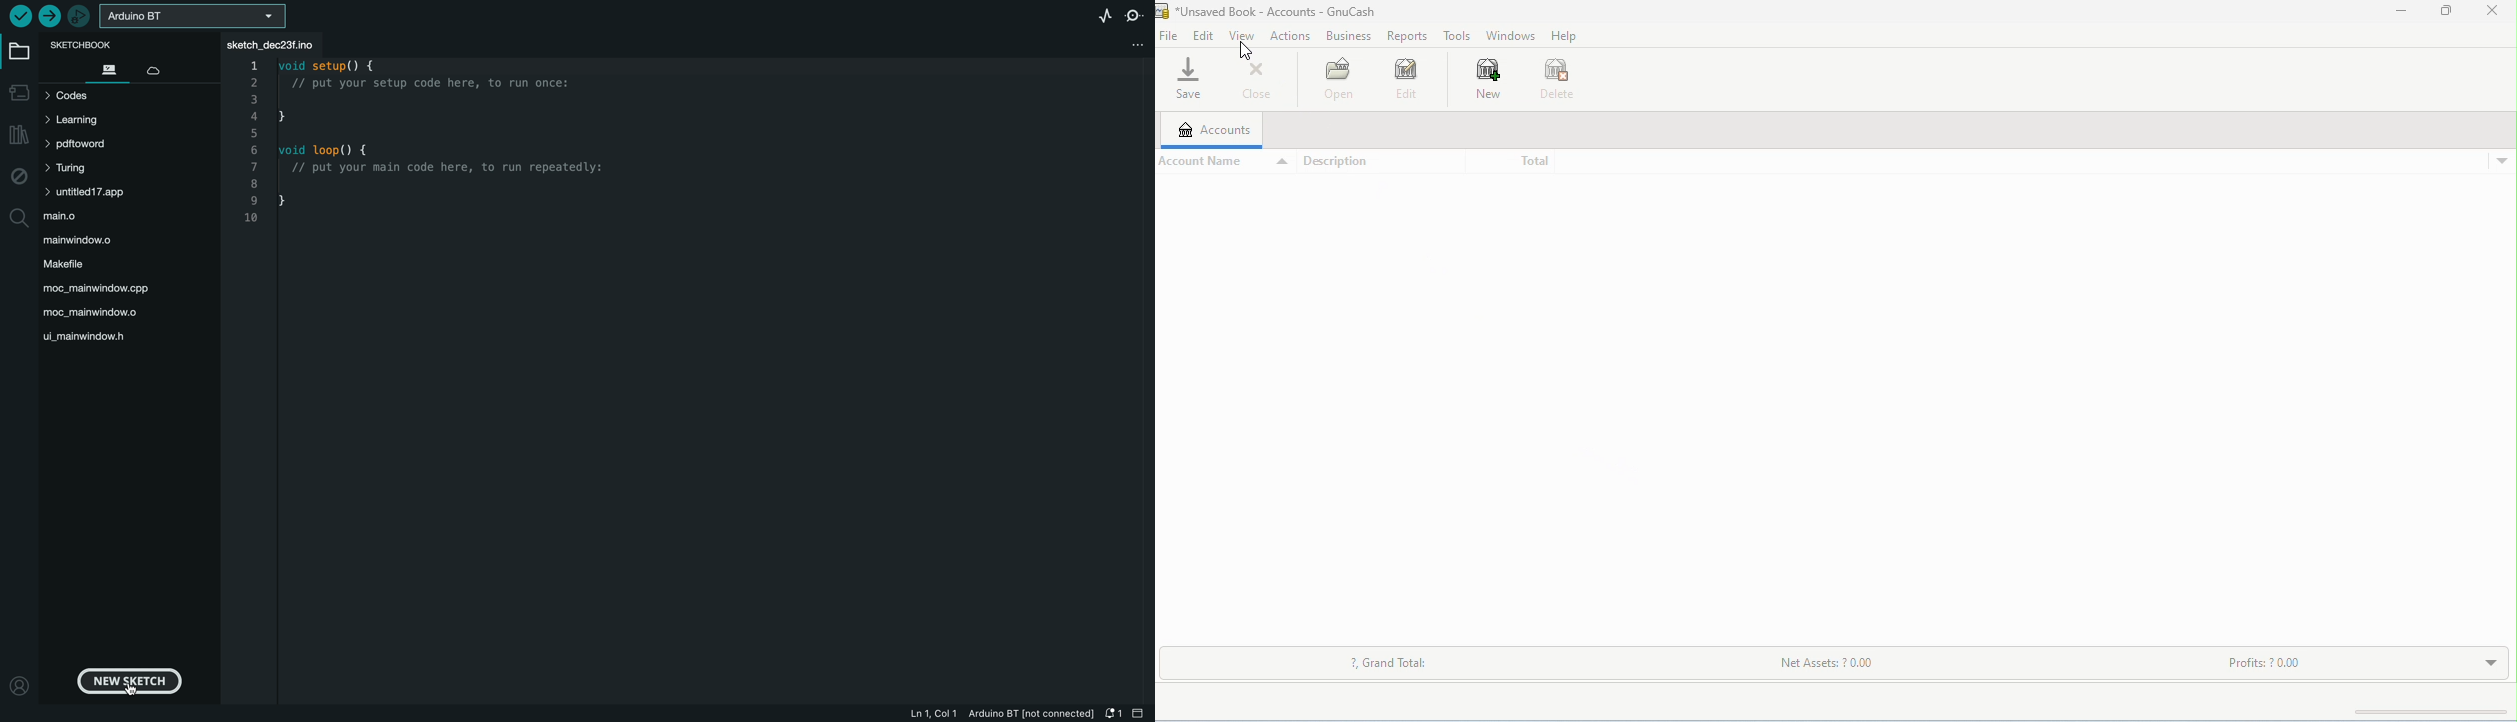  I want to click on drop down, so click(1281, 161).